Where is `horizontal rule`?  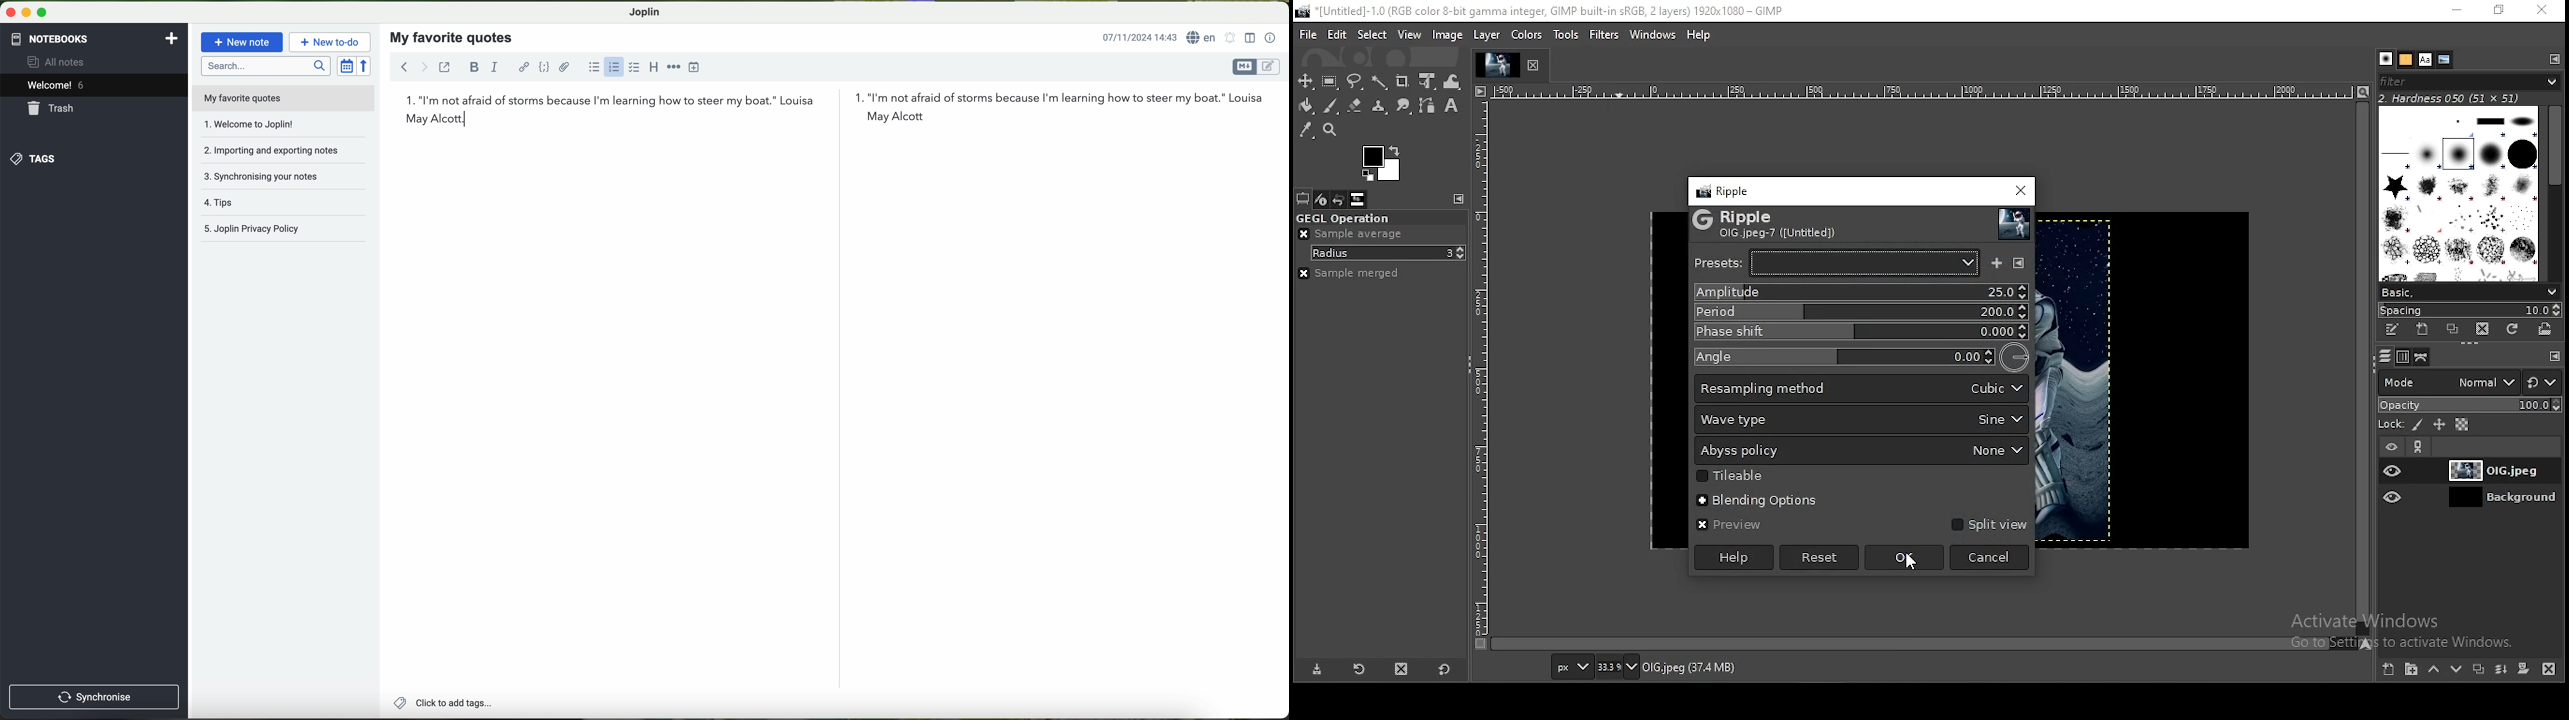 horizontal rule is located at coordinates (674, 67).